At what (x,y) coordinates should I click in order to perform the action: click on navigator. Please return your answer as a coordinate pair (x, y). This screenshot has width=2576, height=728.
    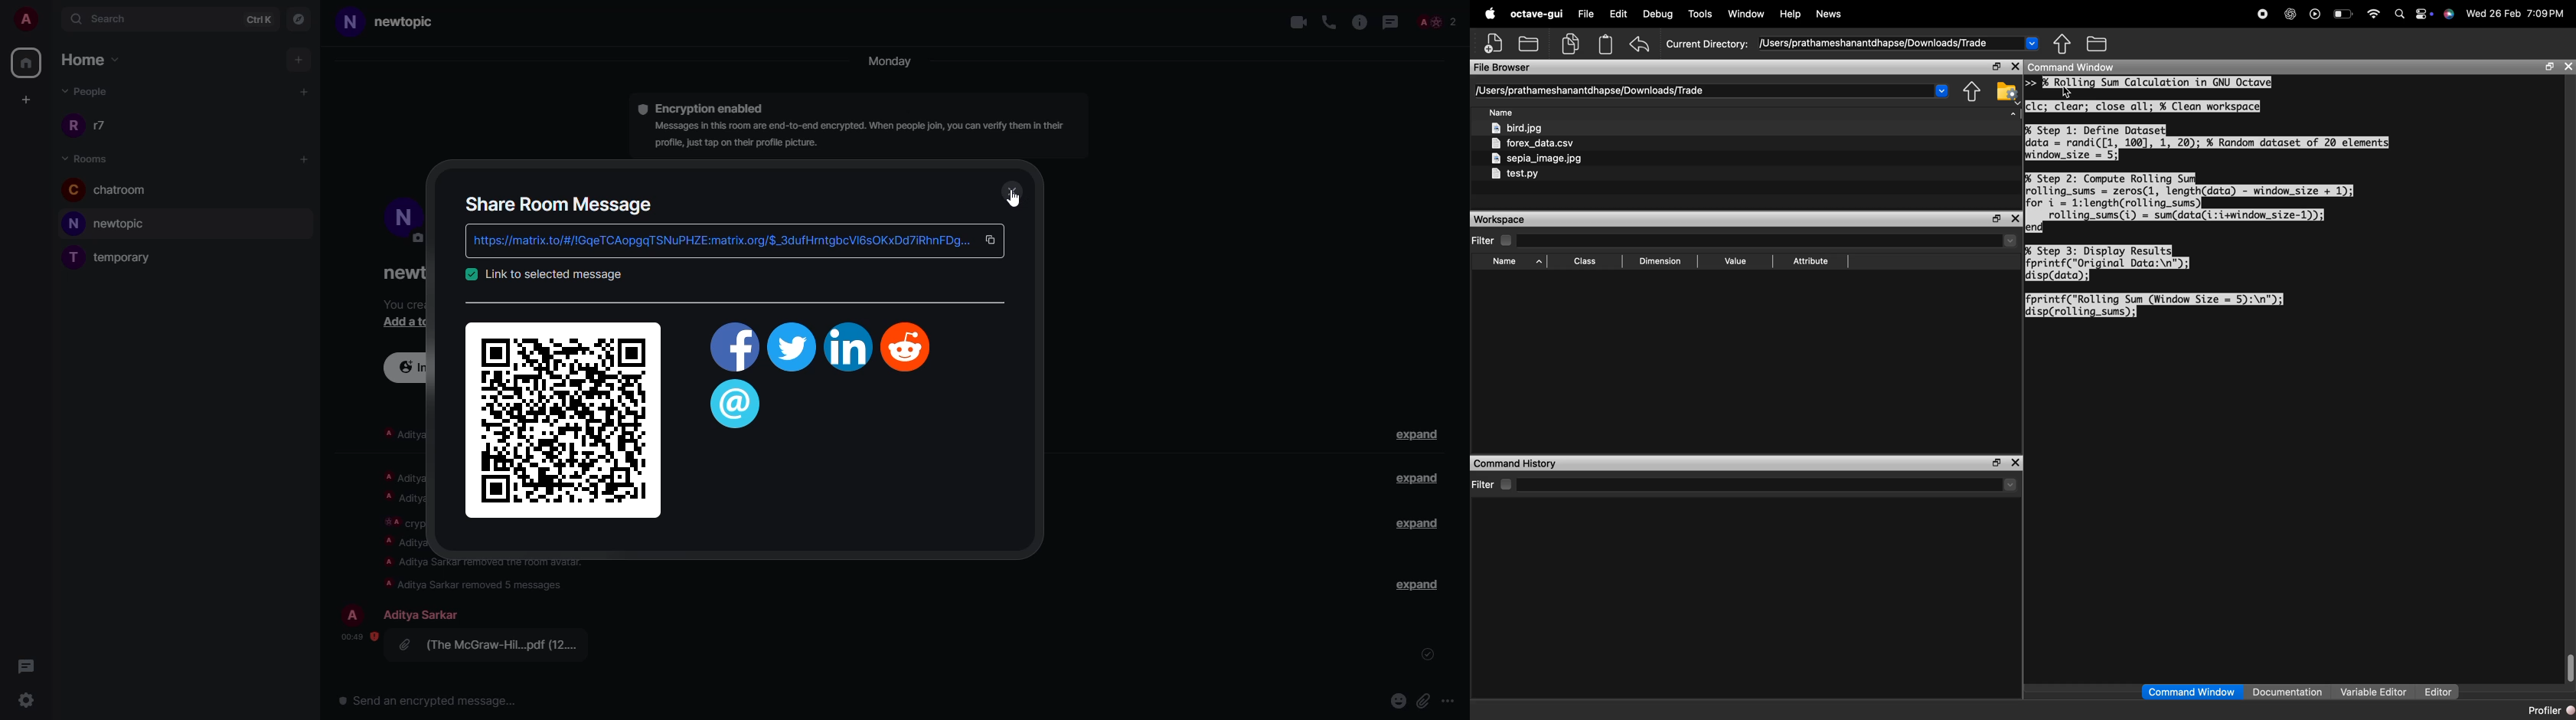
    Looking at the image, I should click on (299, 18).